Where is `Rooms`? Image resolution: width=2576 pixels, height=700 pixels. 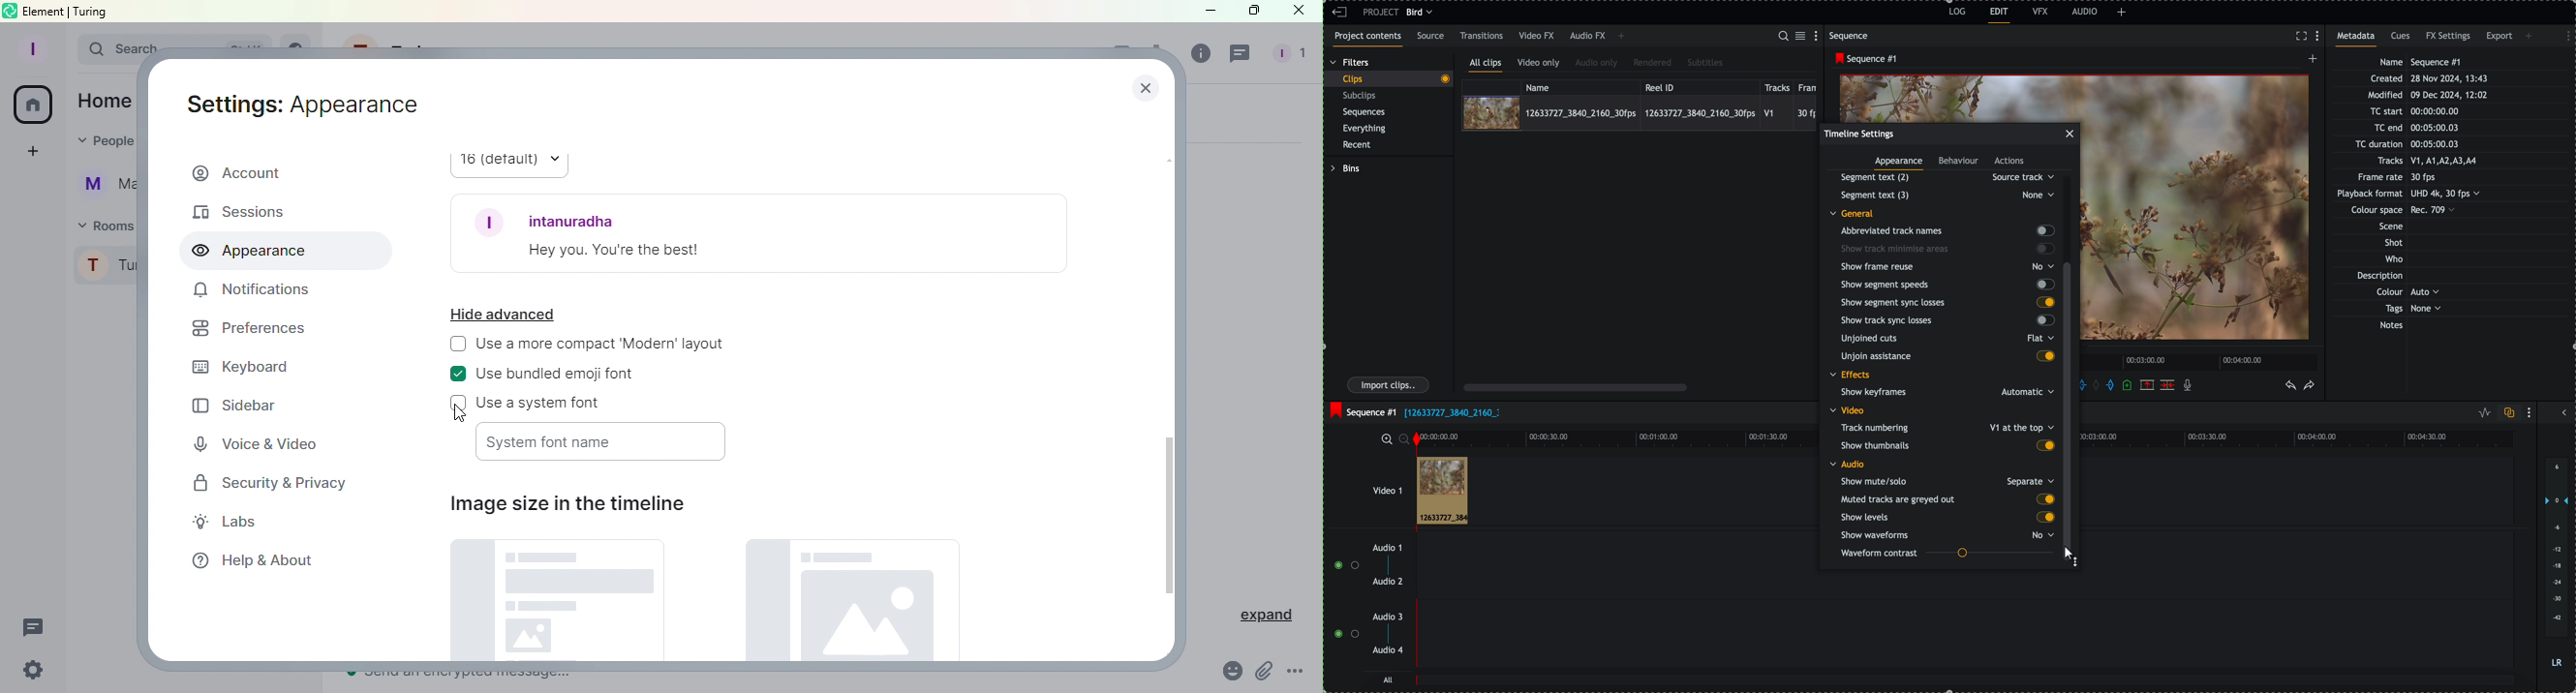 Rooms is located at coordinates (109, 226).